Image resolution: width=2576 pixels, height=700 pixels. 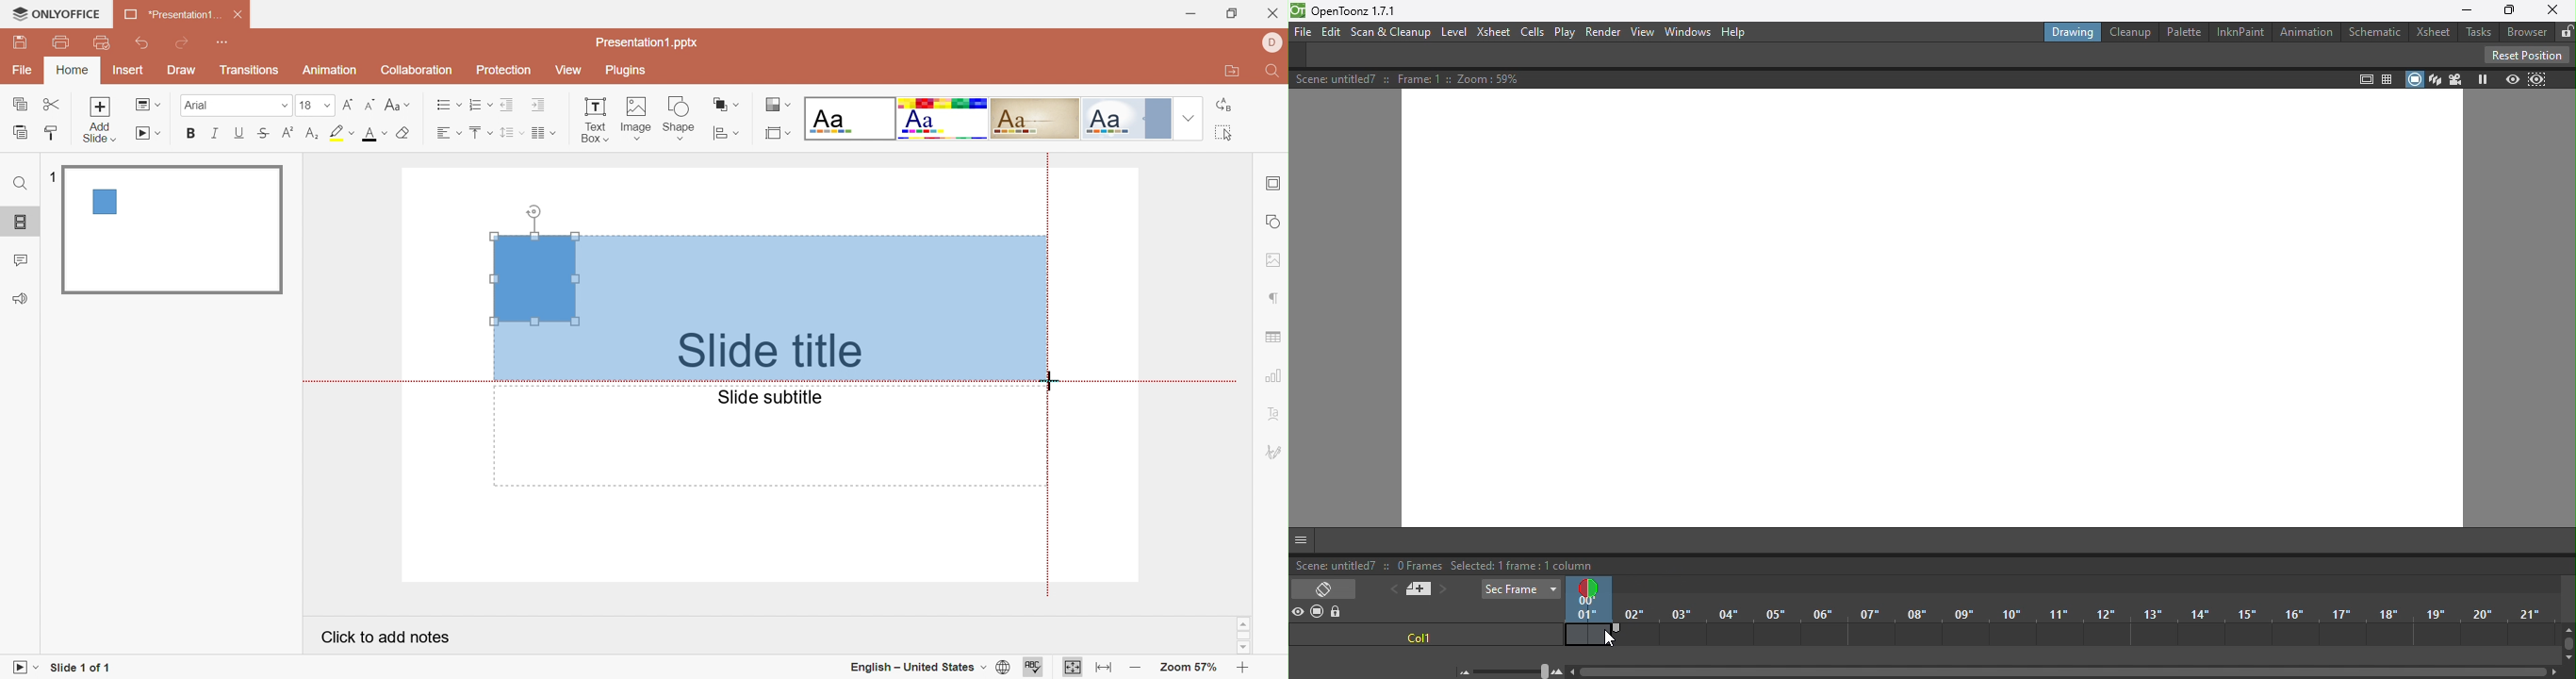 What do you see at coordinates (1002, 668) in the screenshot?
I see `Set document langauge` at bounding box center [1002, 668].